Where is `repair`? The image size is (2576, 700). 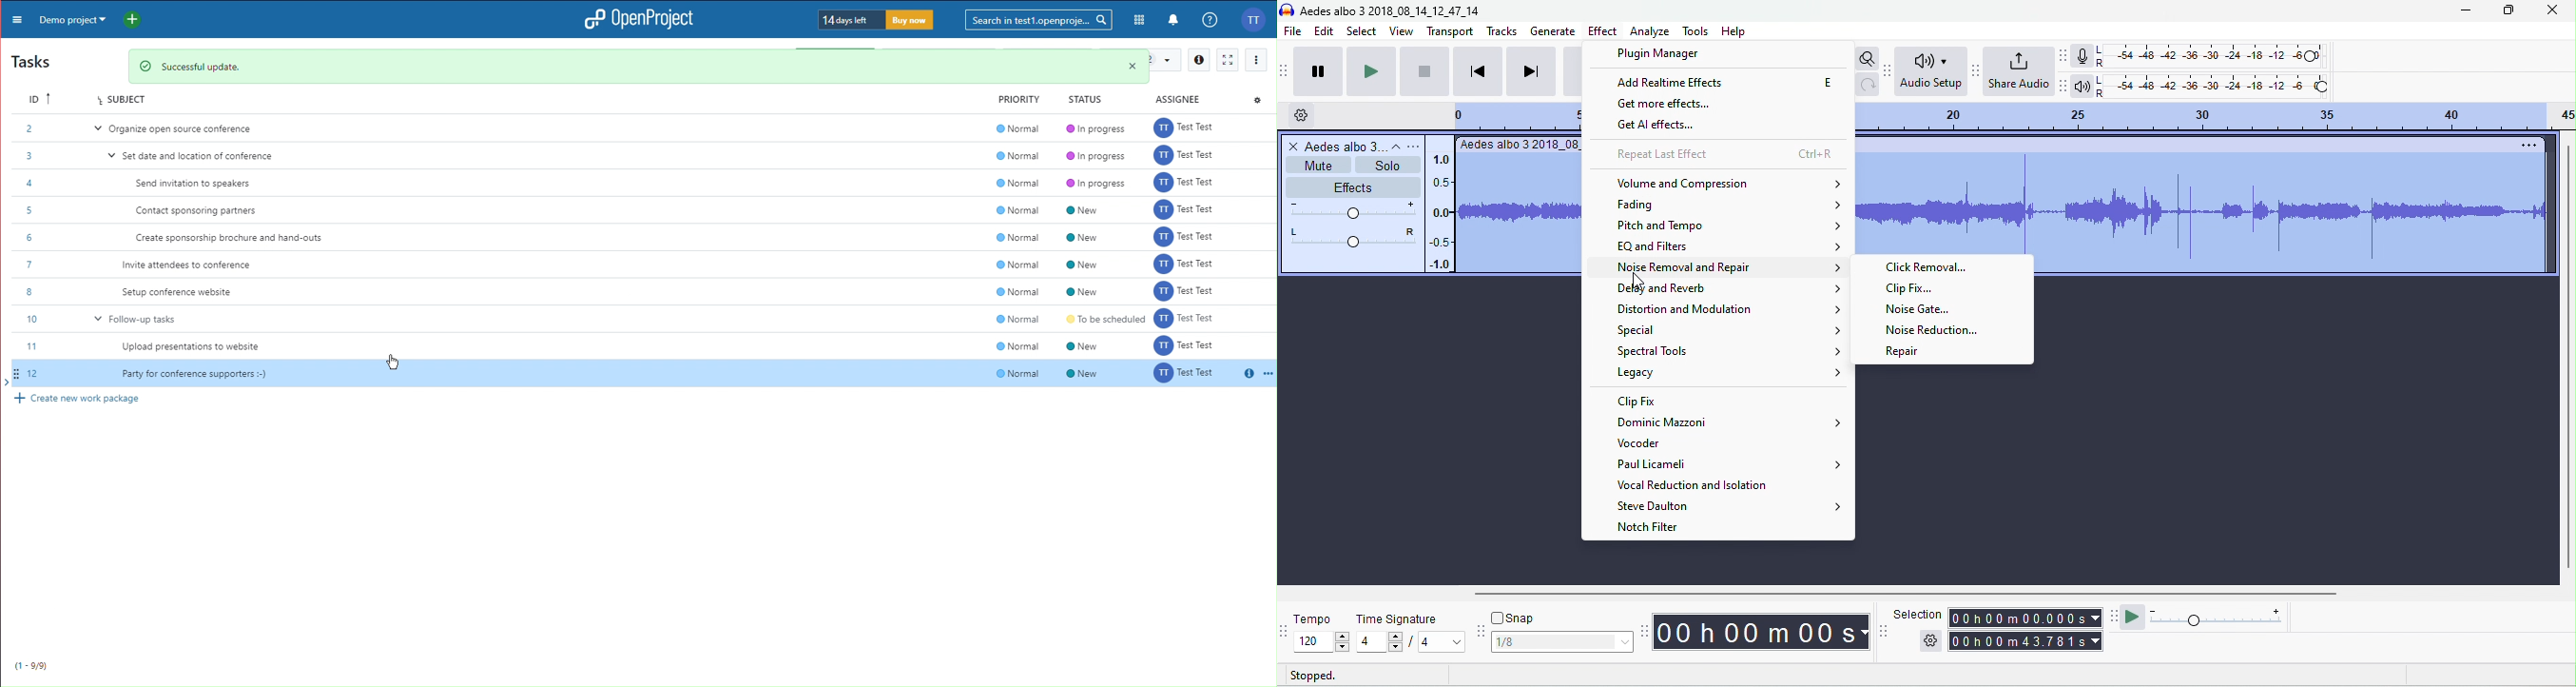 repair is located at coordinates (1902, 352).